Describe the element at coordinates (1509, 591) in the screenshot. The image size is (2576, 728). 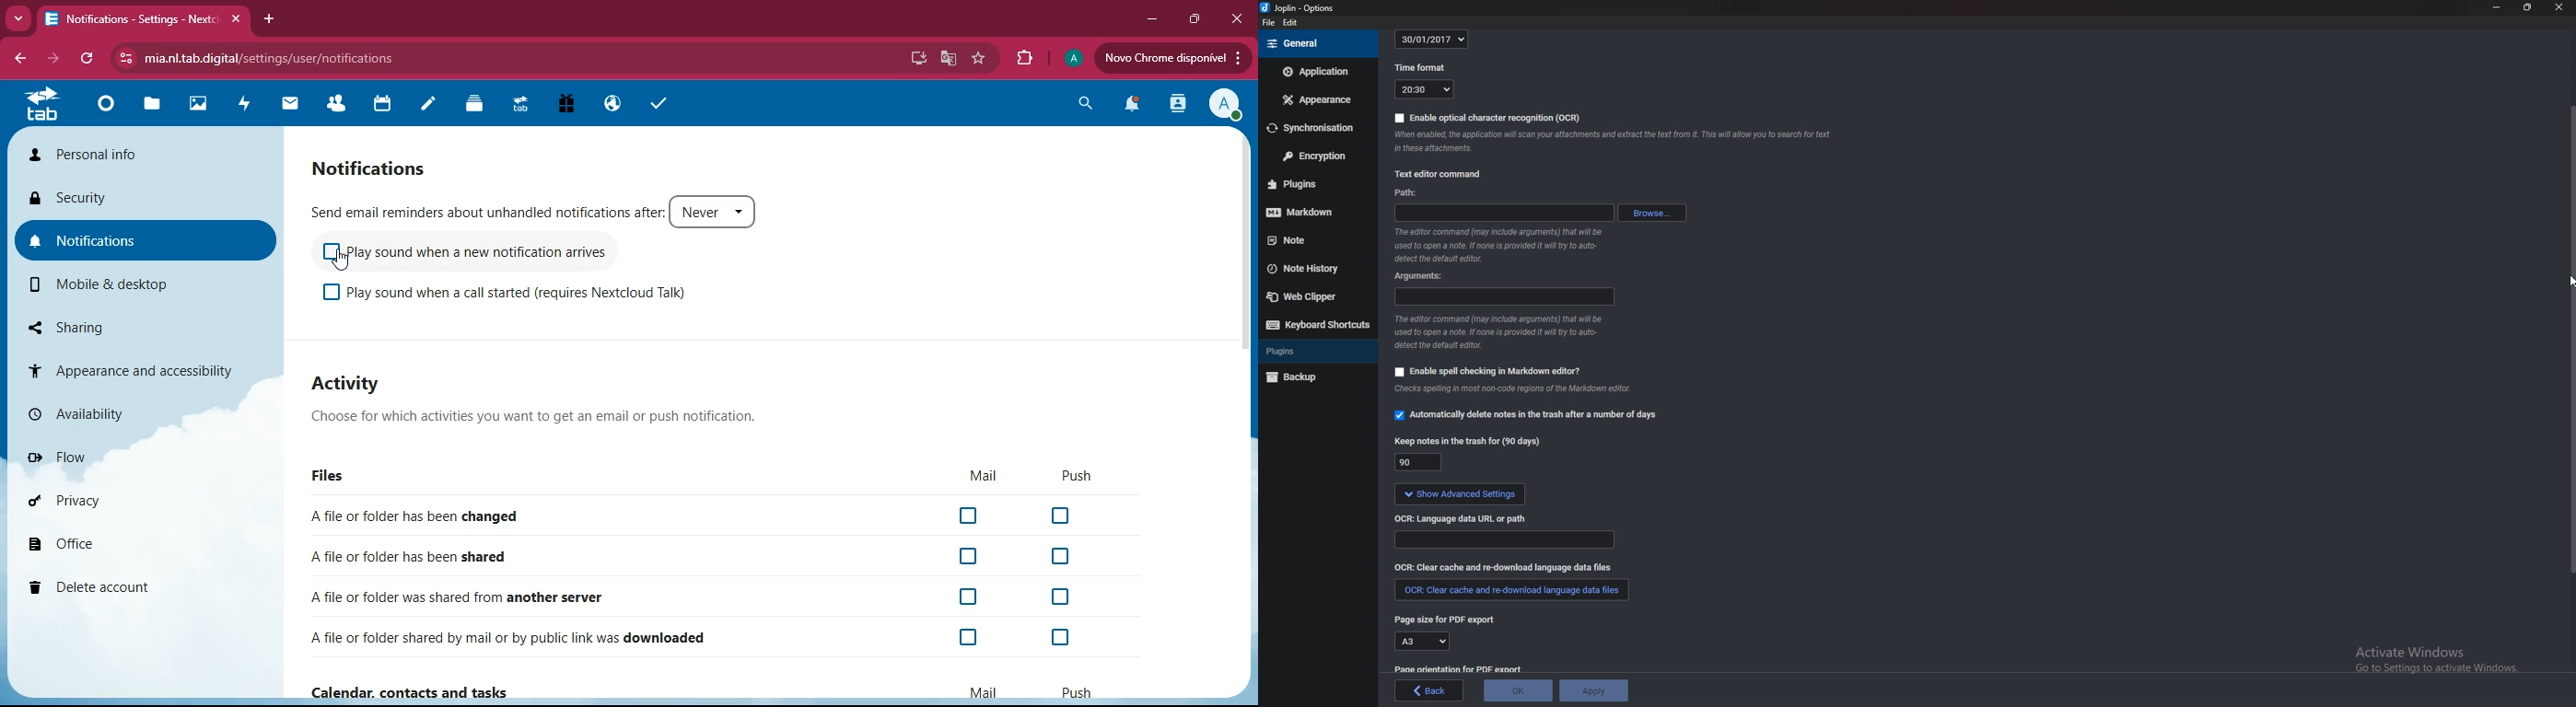
I see `Clear cache and redownload language data files` at that location.